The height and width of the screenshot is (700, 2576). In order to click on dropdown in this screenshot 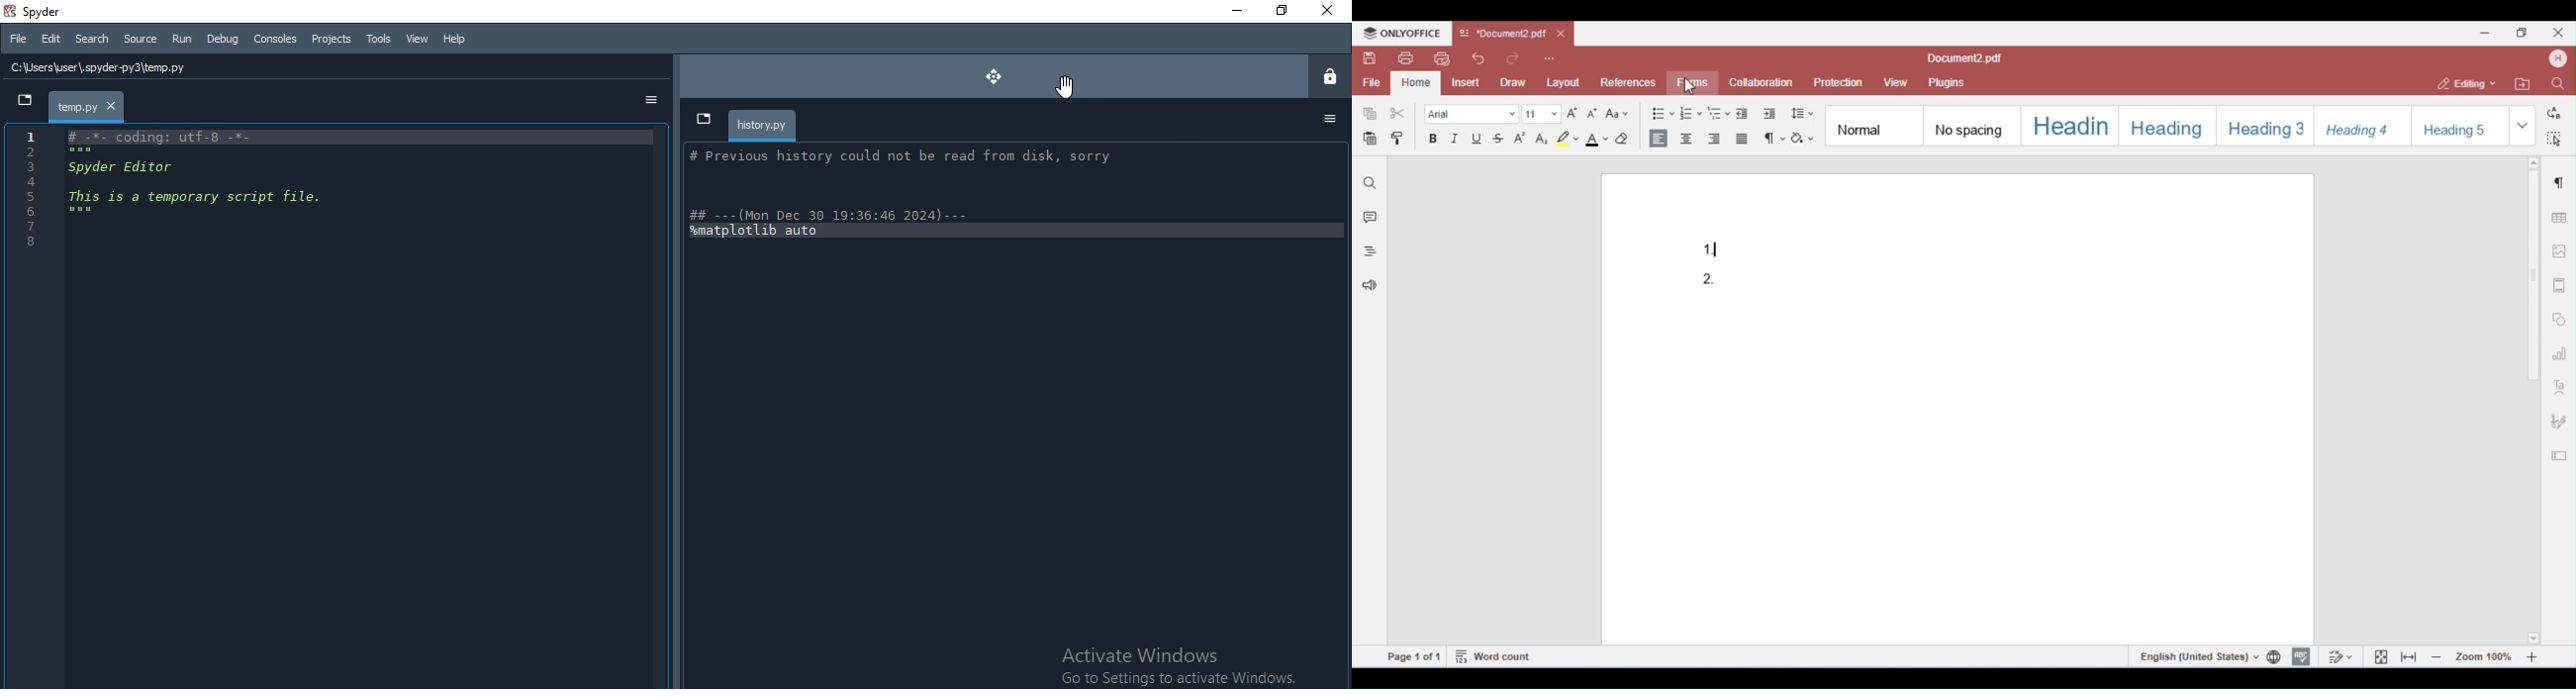, I will do `click(20, 100)`.